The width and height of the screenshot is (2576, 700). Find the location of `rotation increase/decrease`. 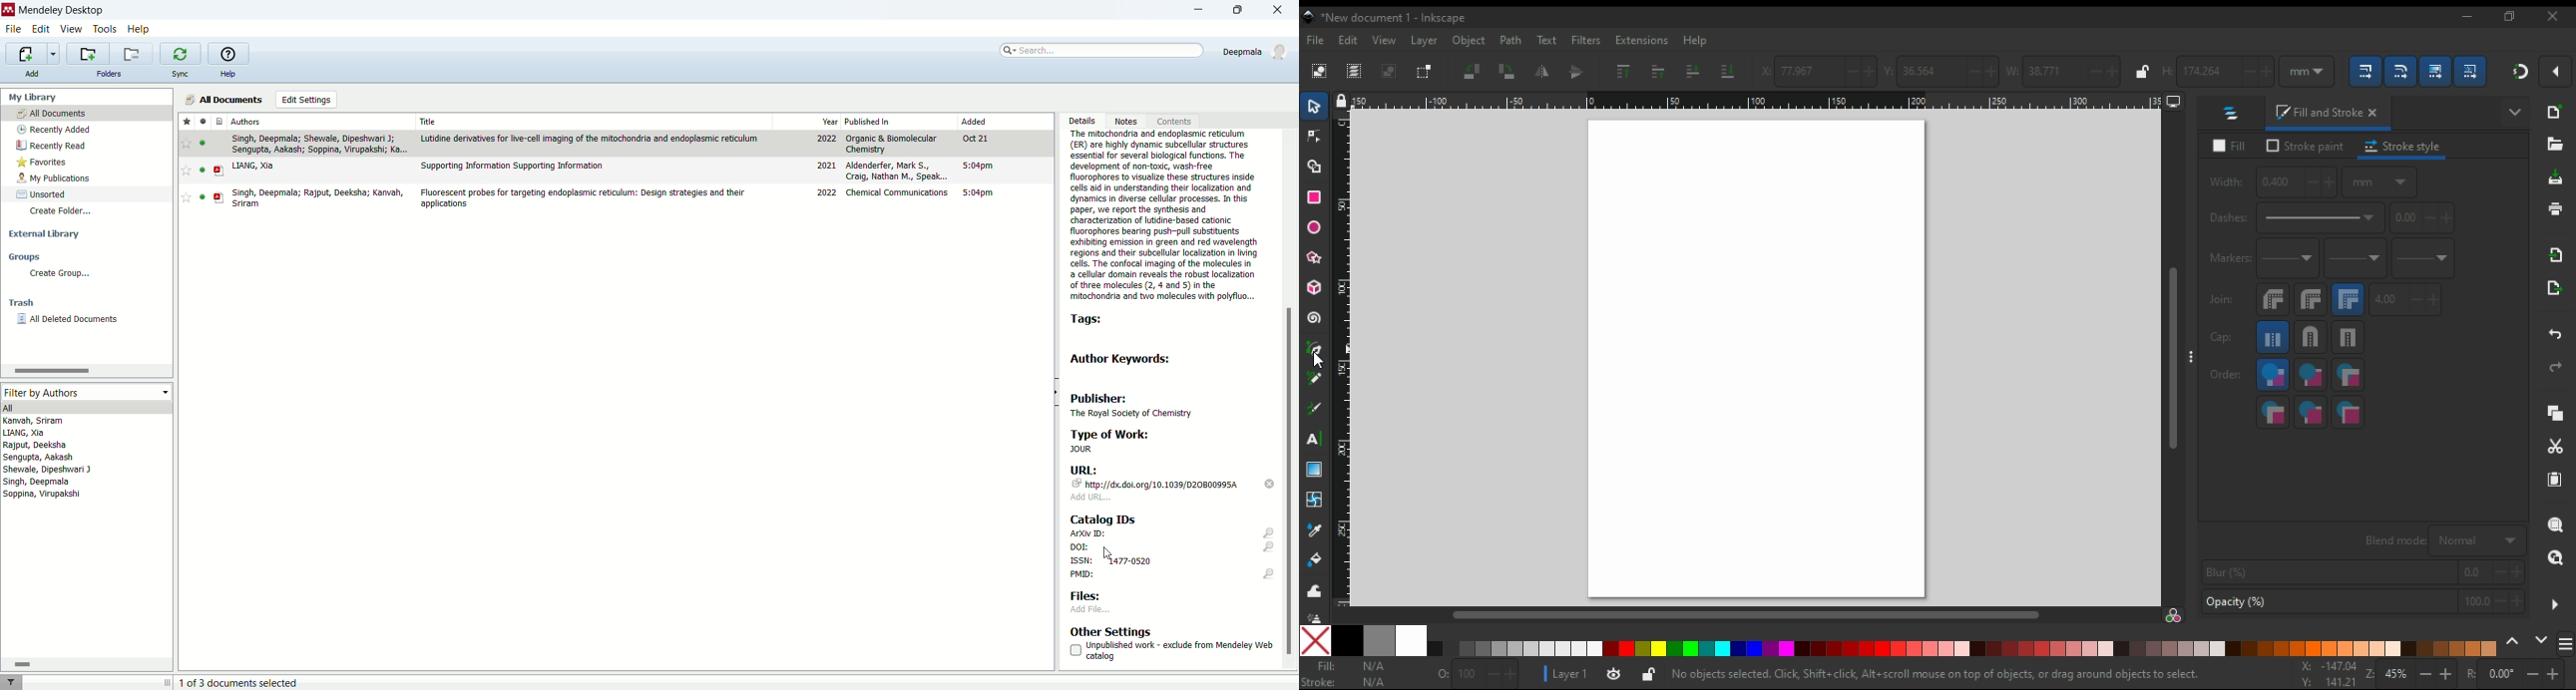

rotation increase/decrease is located at coordinates (2518, 675).